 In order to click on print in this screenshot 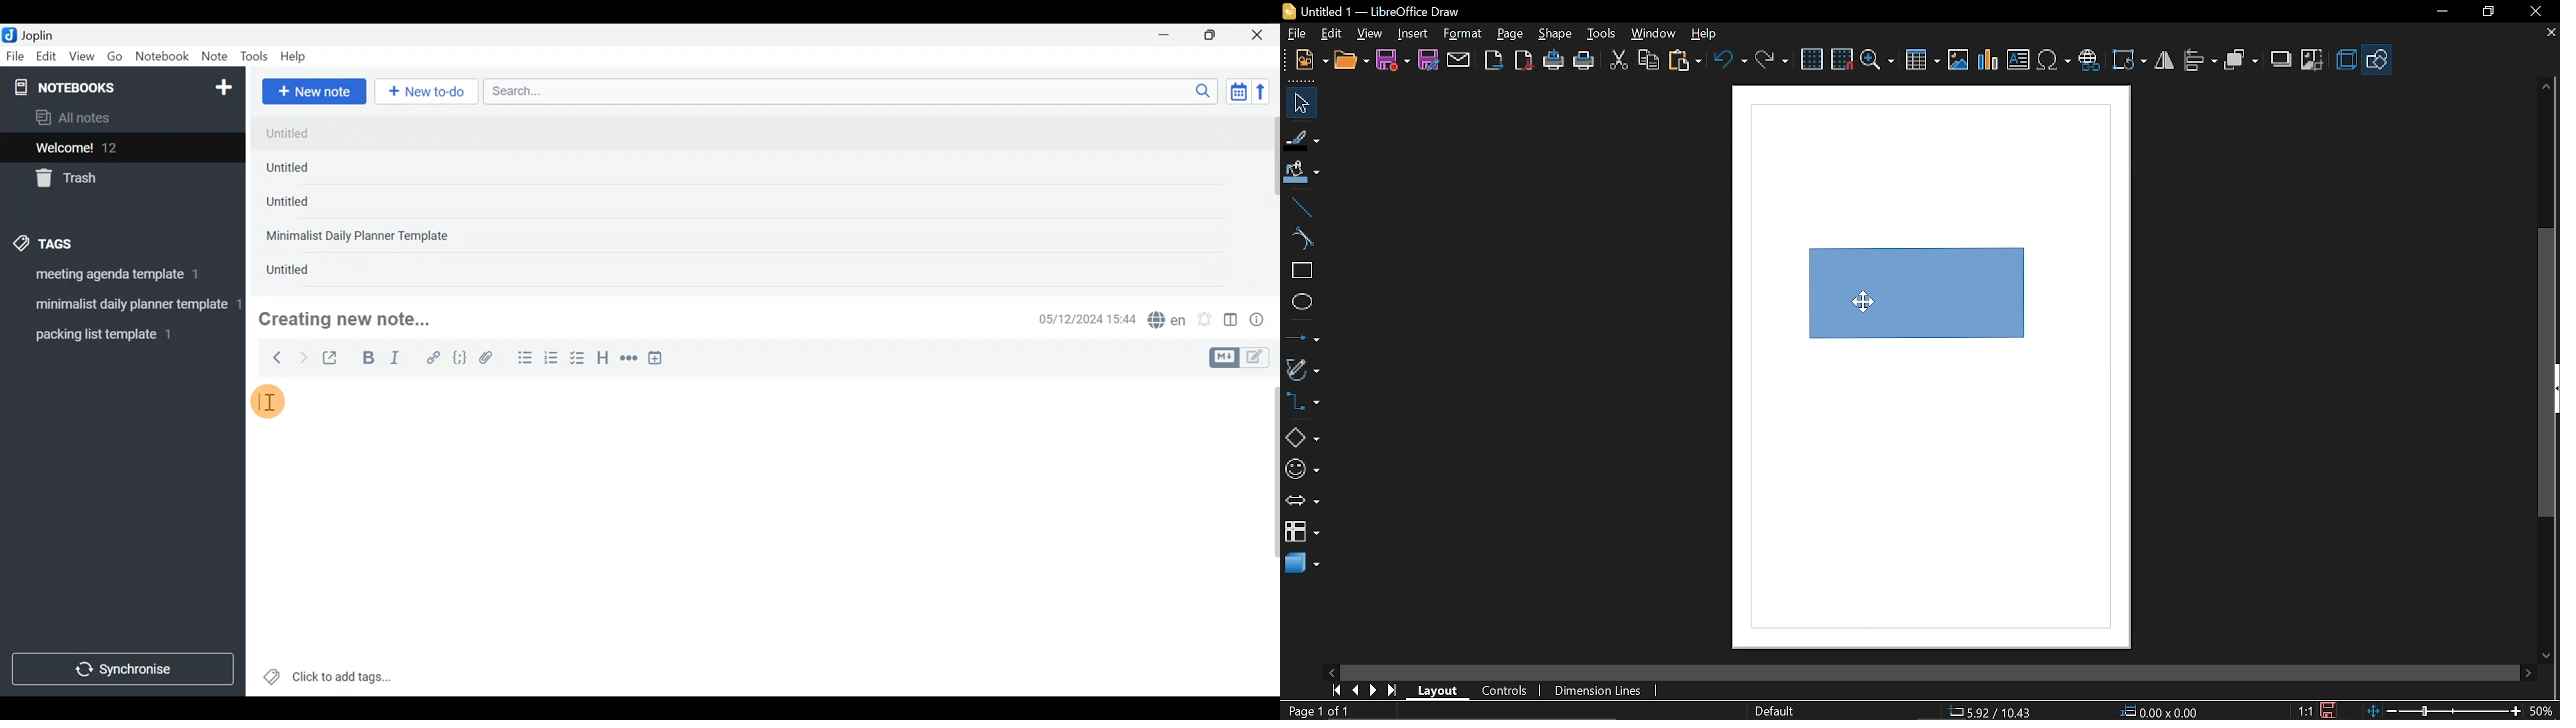, I will do `click(1585, 62)`.